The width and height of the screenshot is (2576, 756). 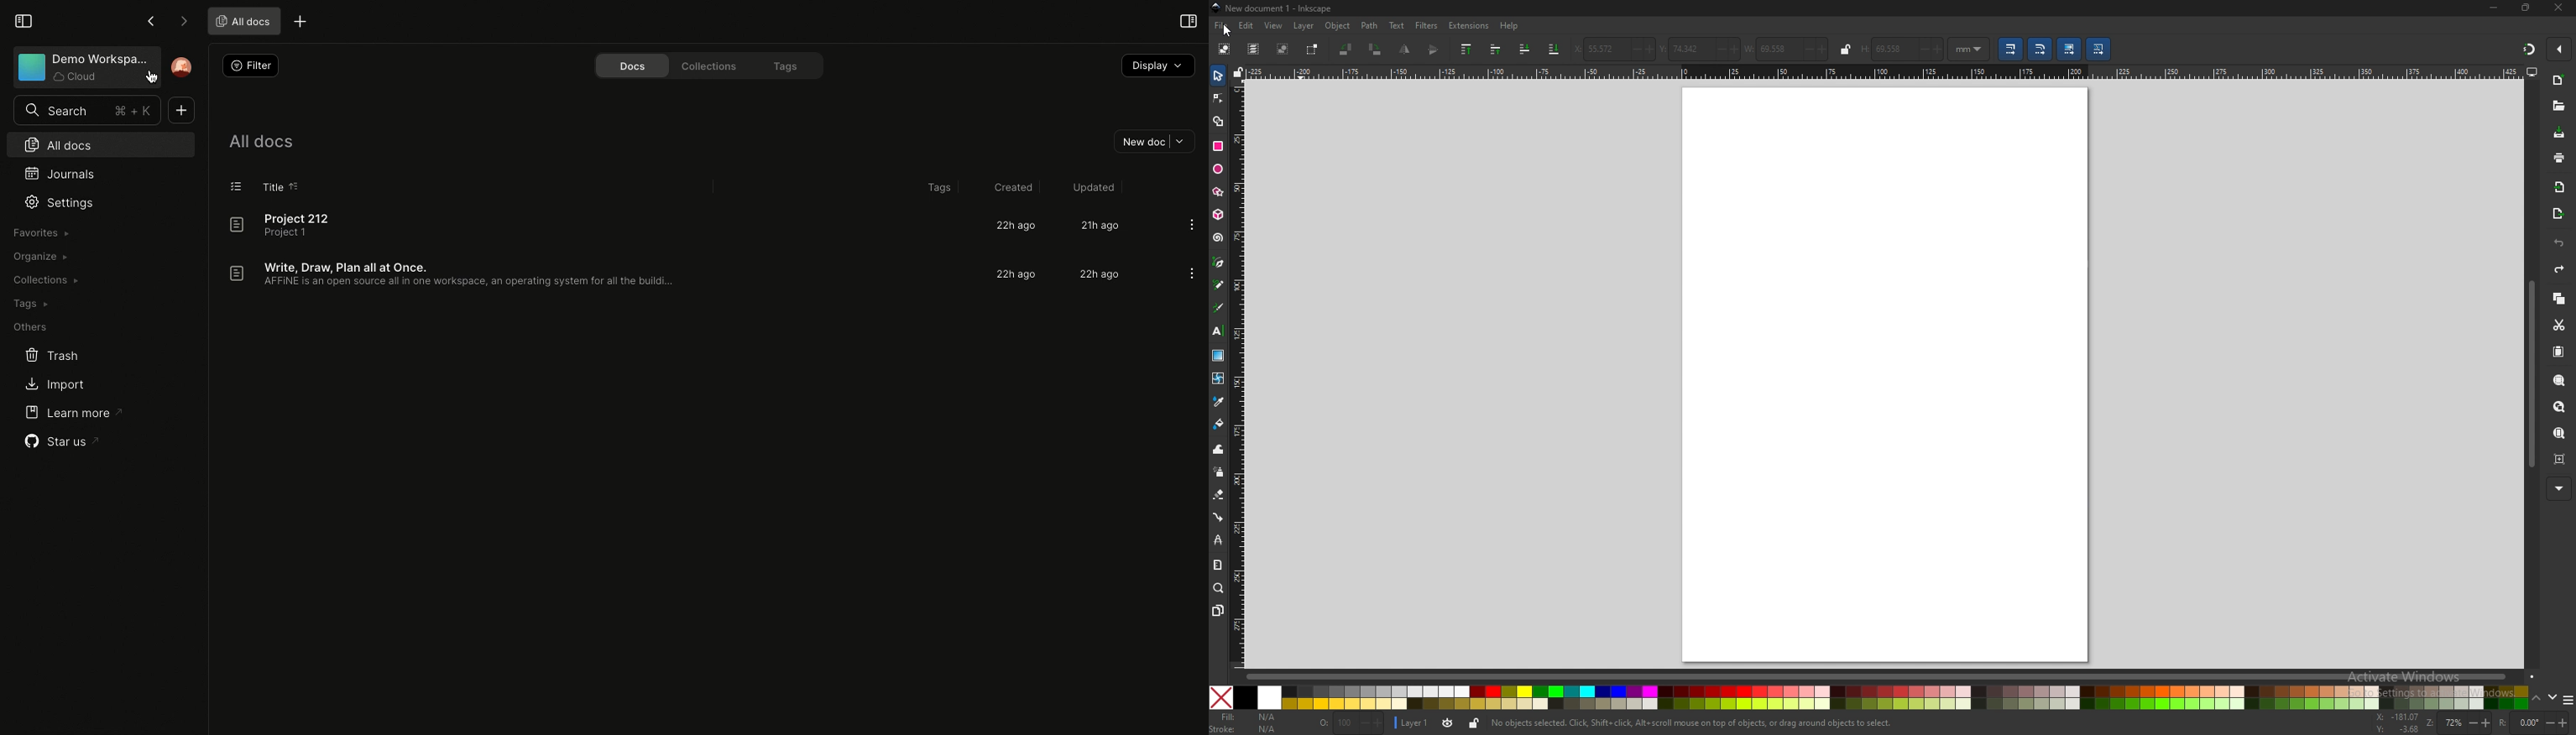 I want to click on pages, so click(x=1218, y=610).